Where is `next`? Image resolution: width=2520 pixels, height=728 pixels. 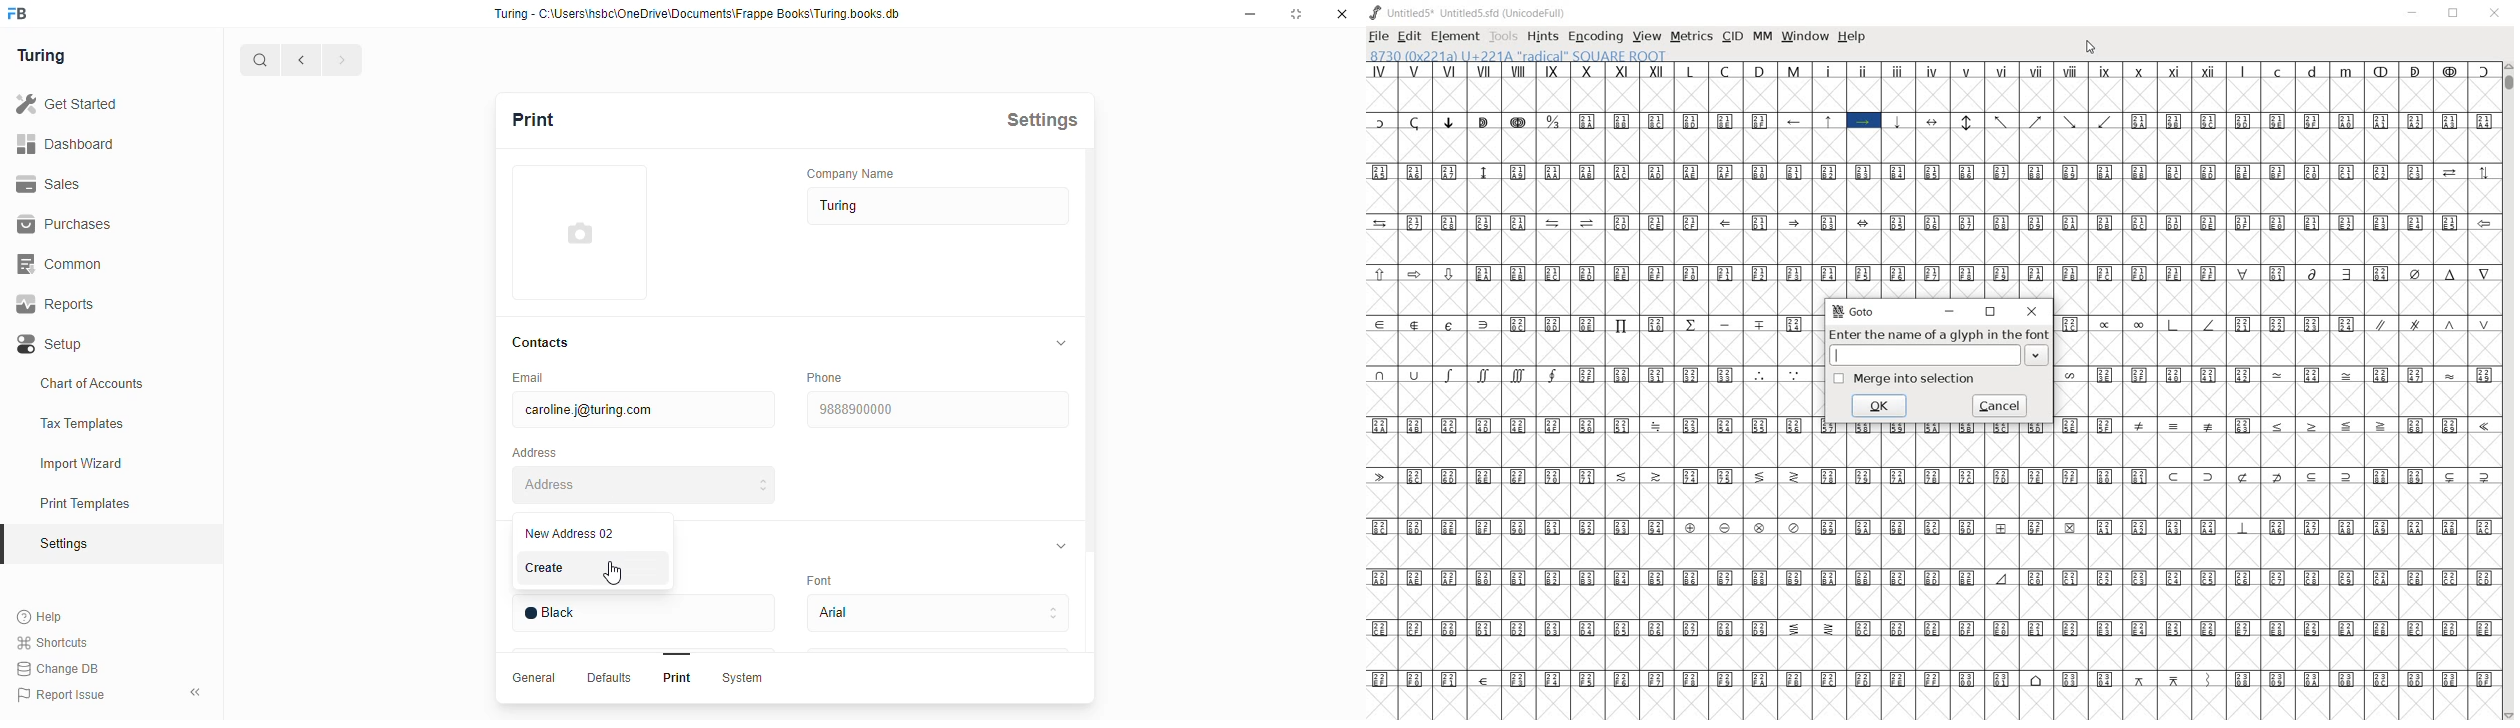 next is located at coordinates (344, 60).